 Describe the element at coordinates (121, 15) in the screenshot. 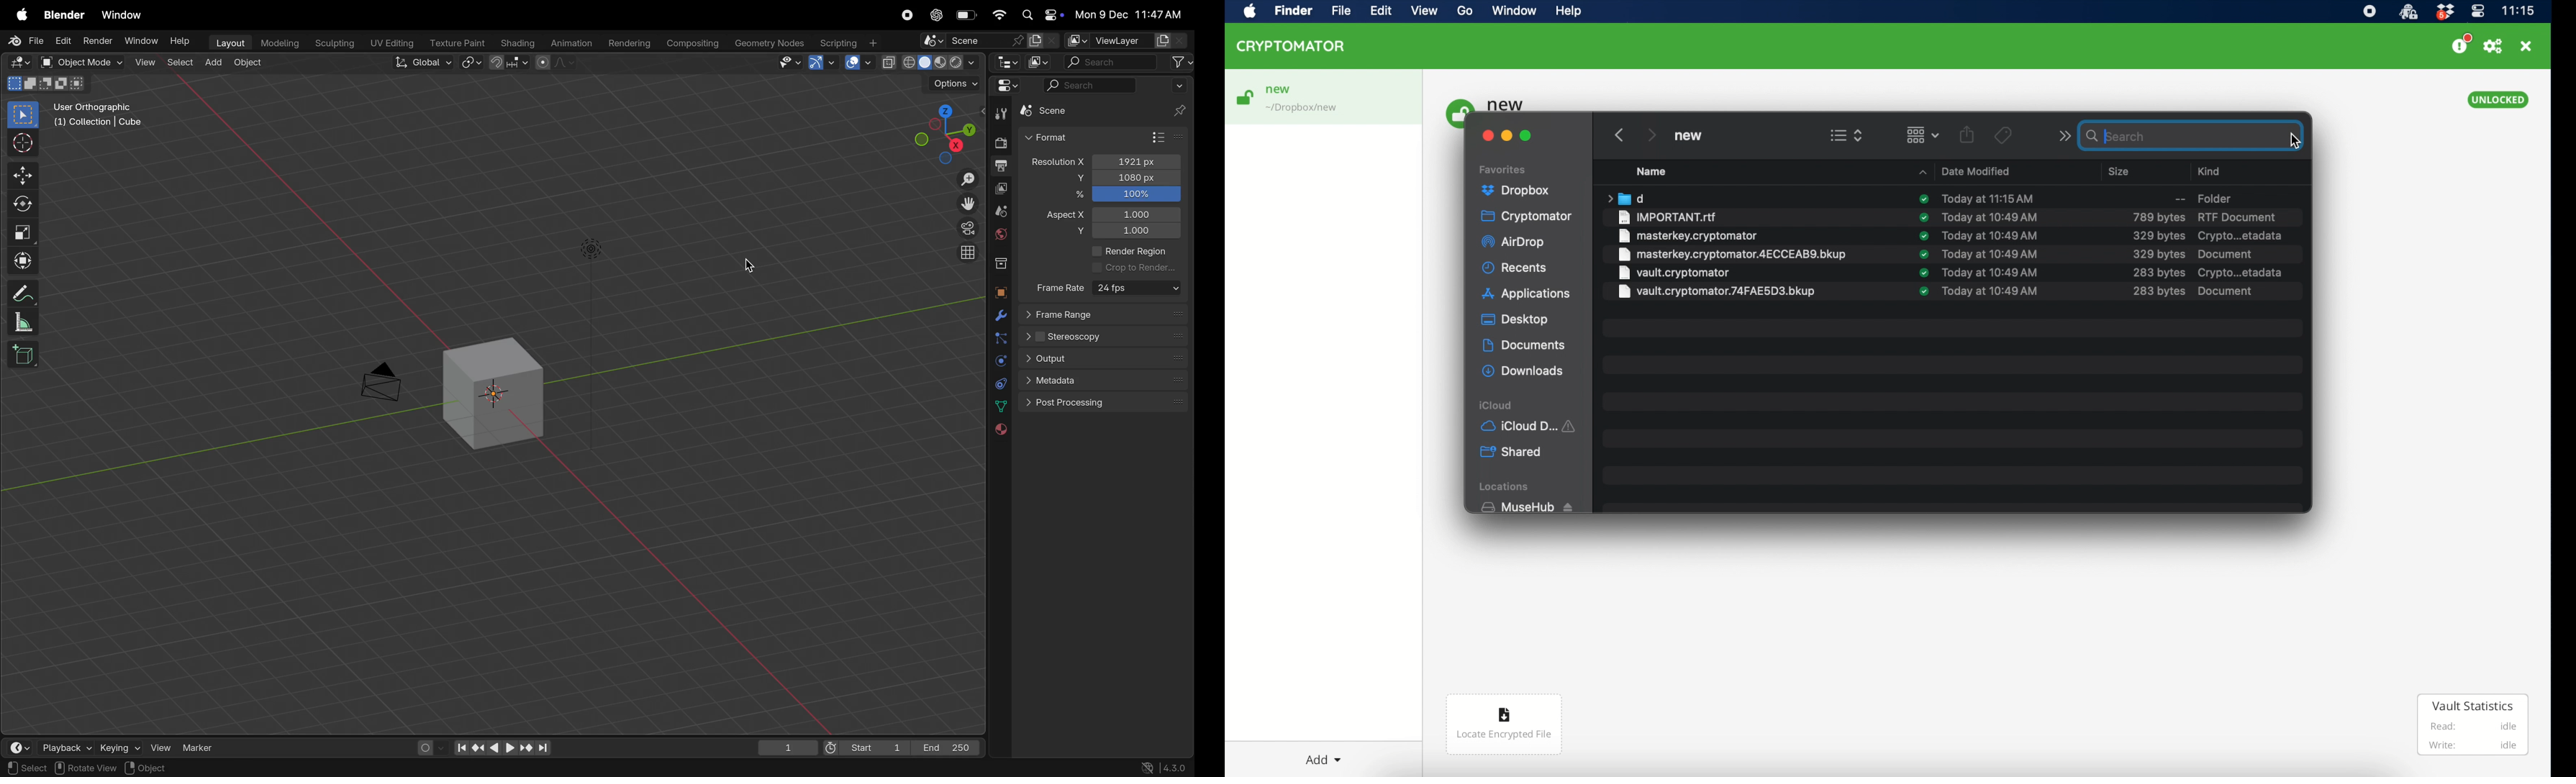

I see `window` at that location.